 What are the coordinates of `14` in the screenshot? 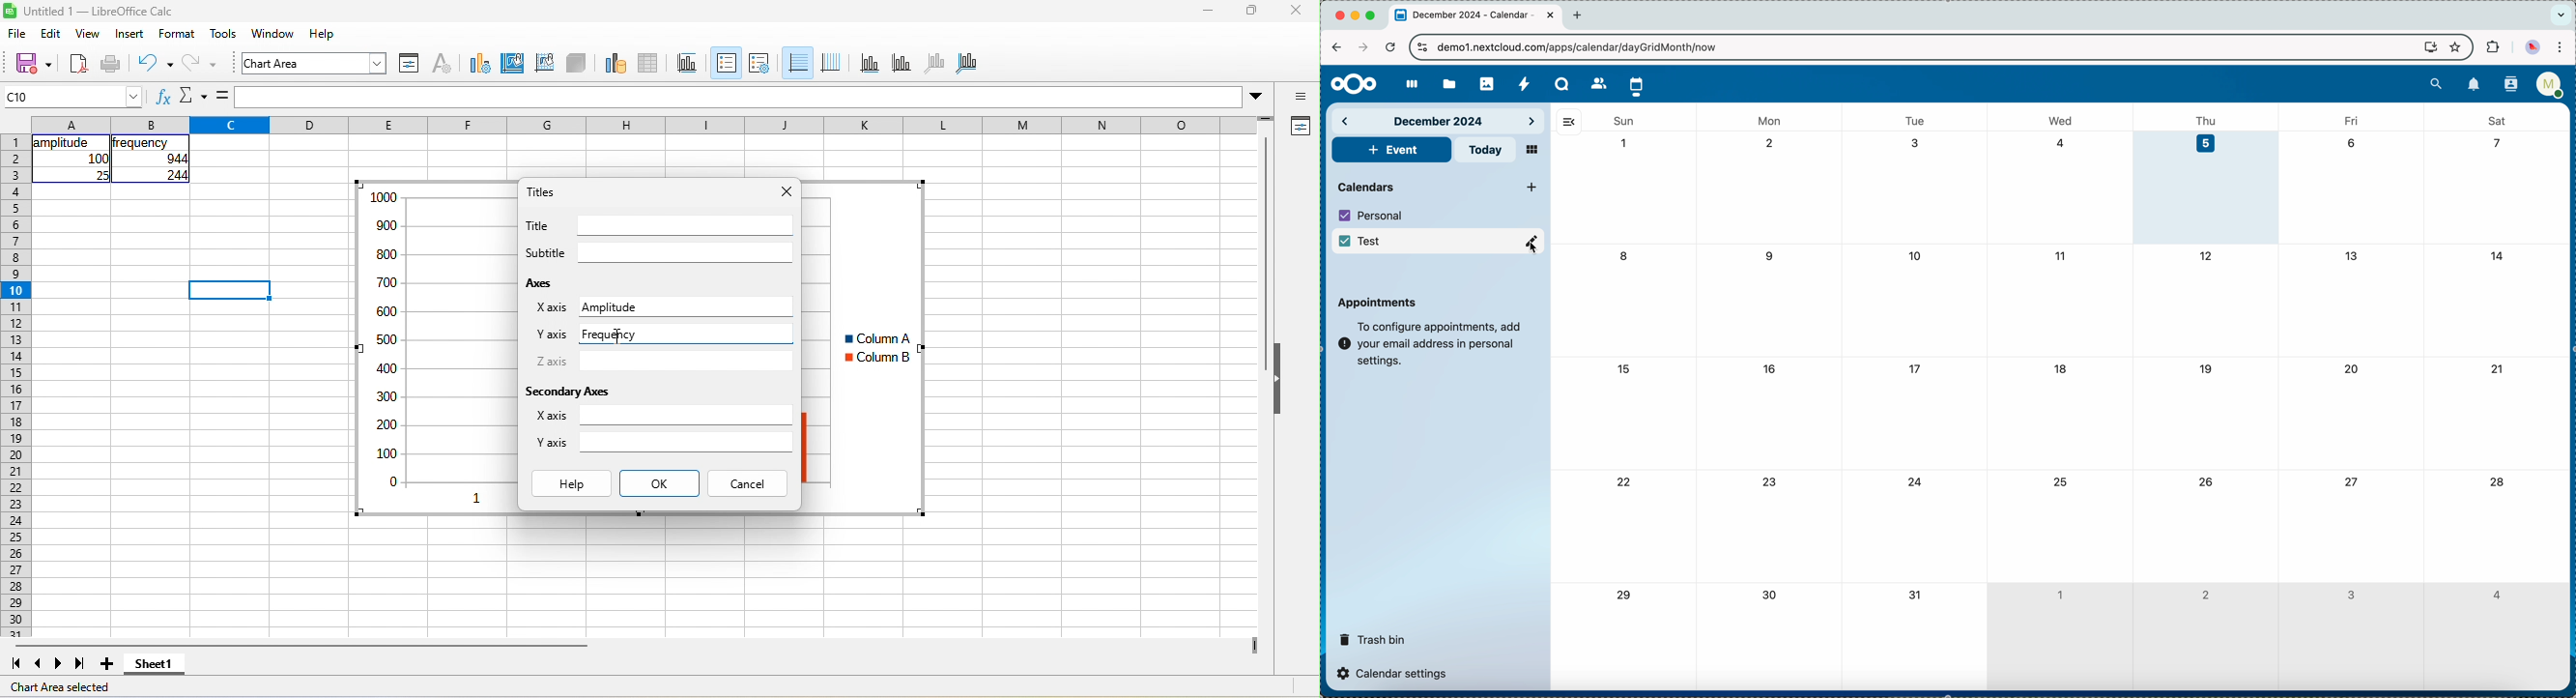 It's located at (2501, 254).